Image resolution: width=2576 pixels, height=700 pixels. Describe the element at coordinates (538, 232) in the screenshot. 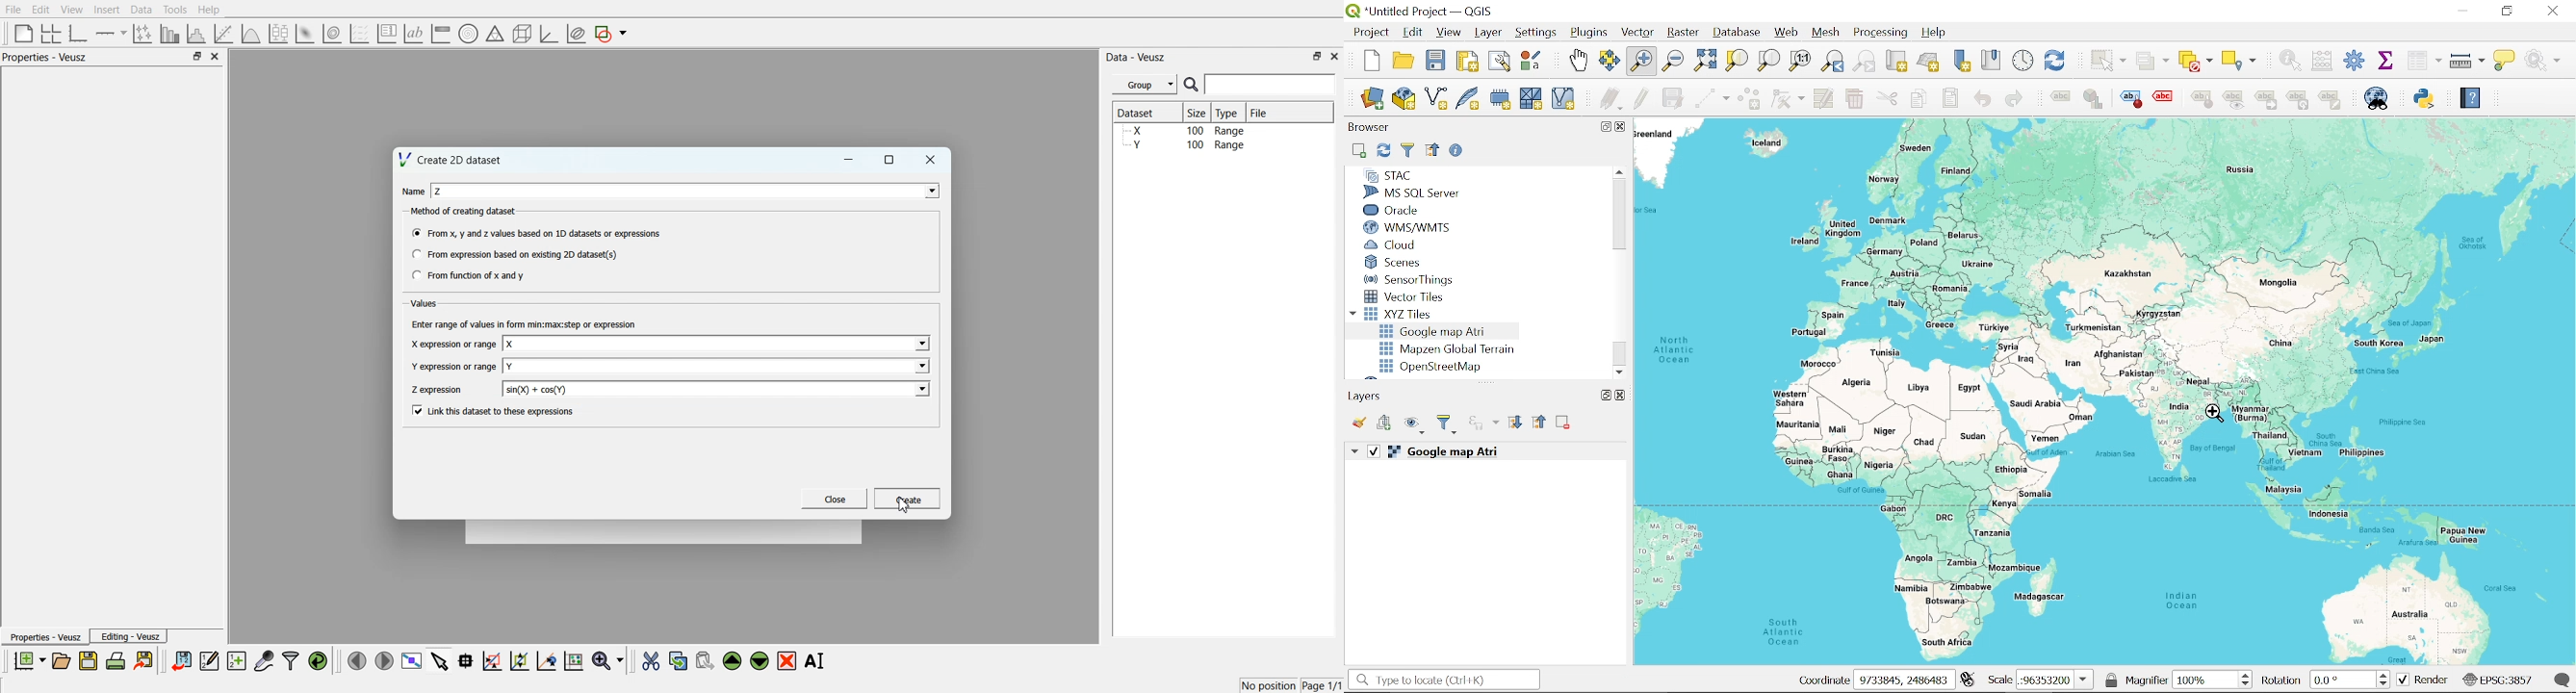

I see `|  (& Fromx, y and z values based on 1D datasets or expressions` at that location.